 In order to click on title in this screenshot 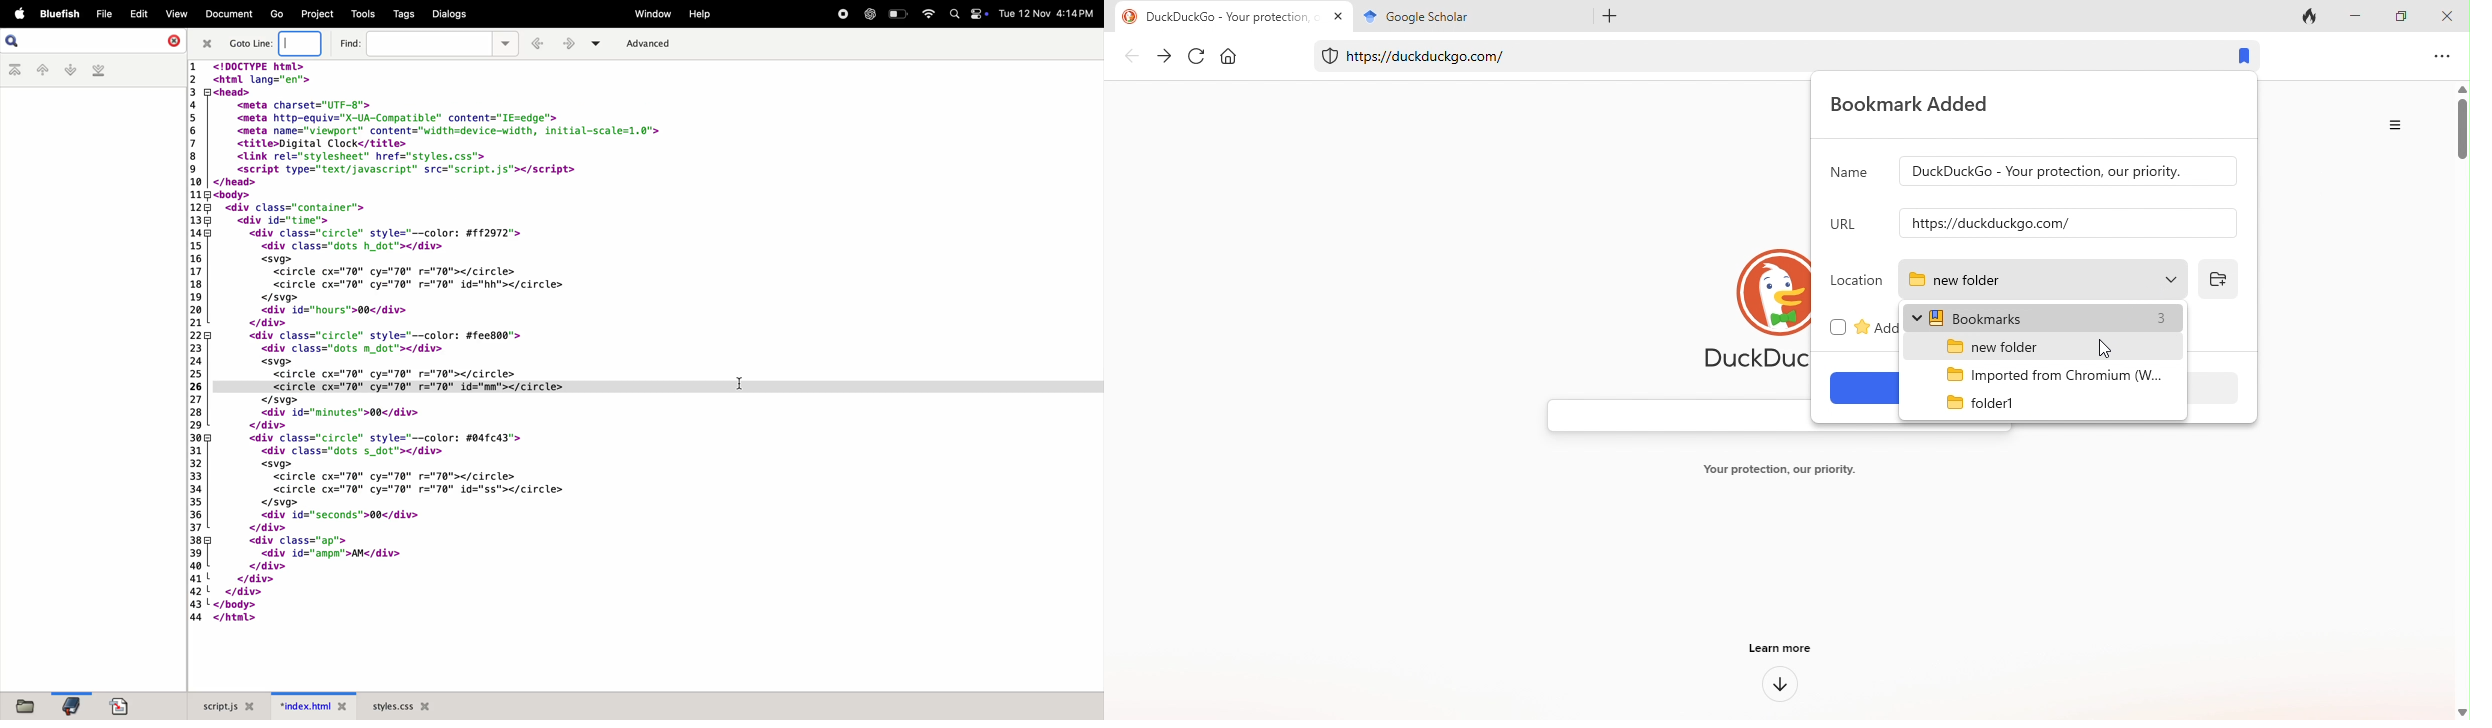, I will do `click(1231, 16)`.